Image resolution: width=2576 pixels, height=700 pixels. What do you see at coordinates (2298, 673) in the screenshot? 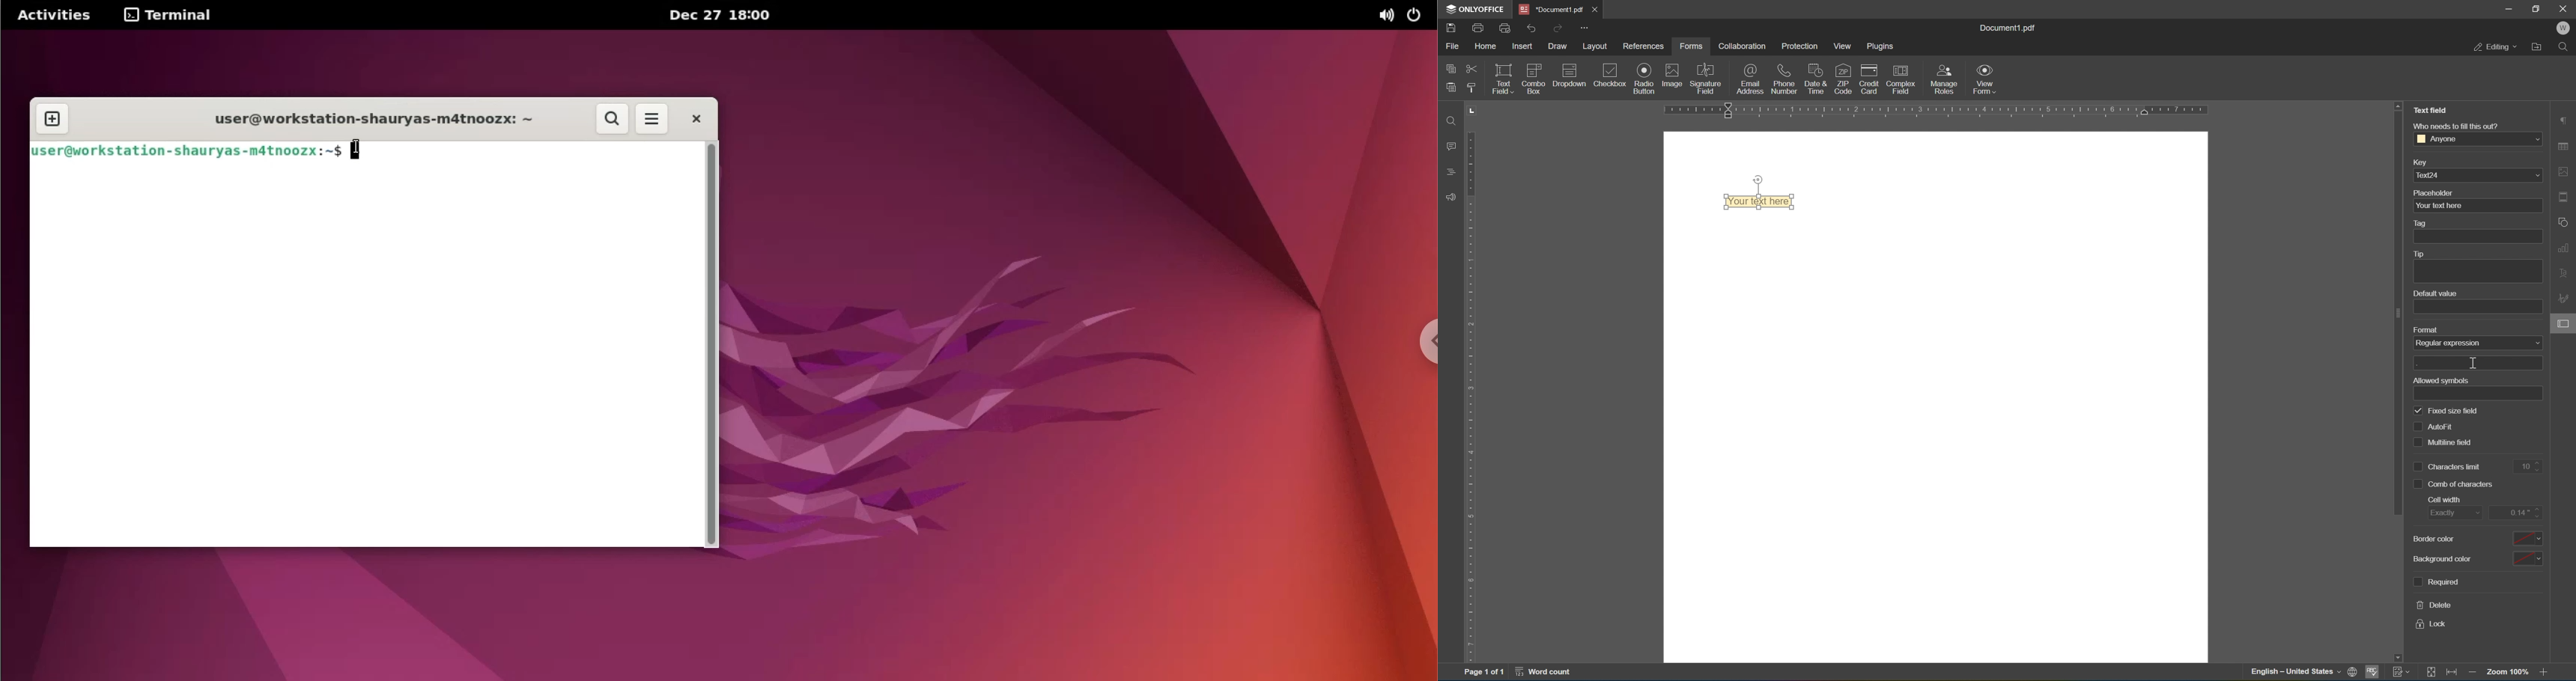
I see `english - united states` at bounding box center [2298, 673].